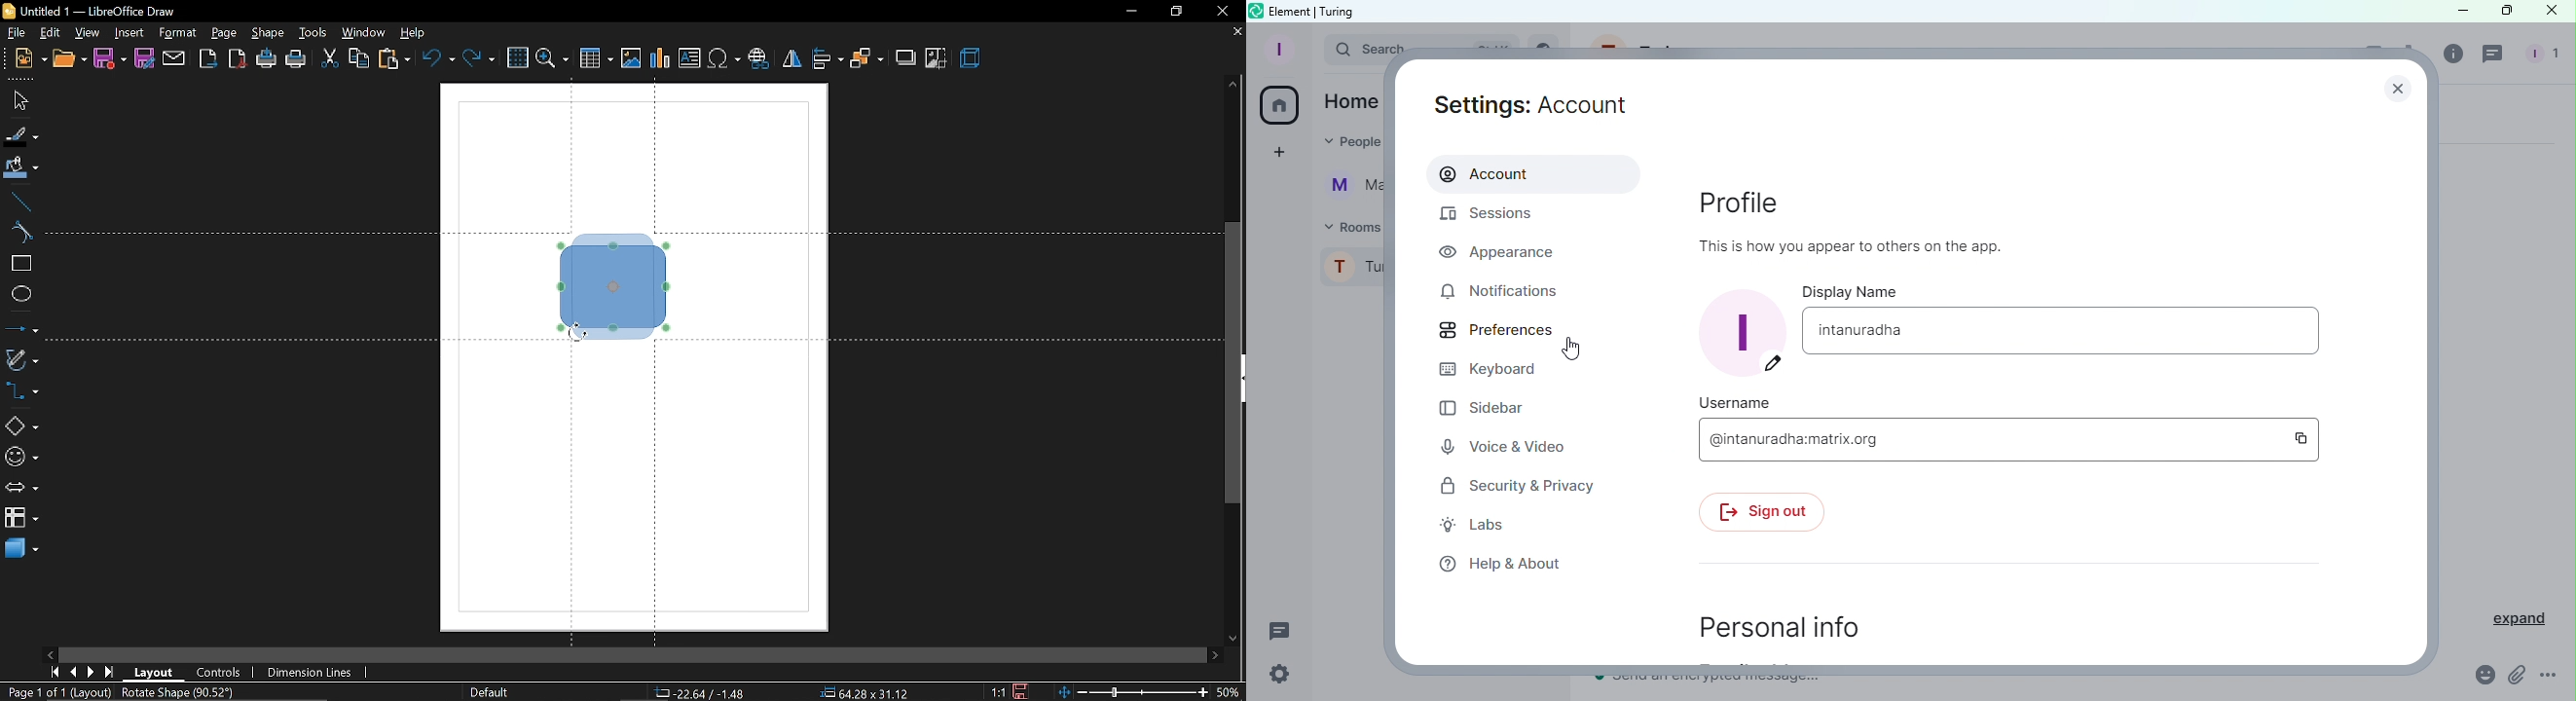 The image size is (2576, 728). What do you see at coordinates (1739, 401) in the screenshot?
I see `Username` at bounding box center [1739, 401].